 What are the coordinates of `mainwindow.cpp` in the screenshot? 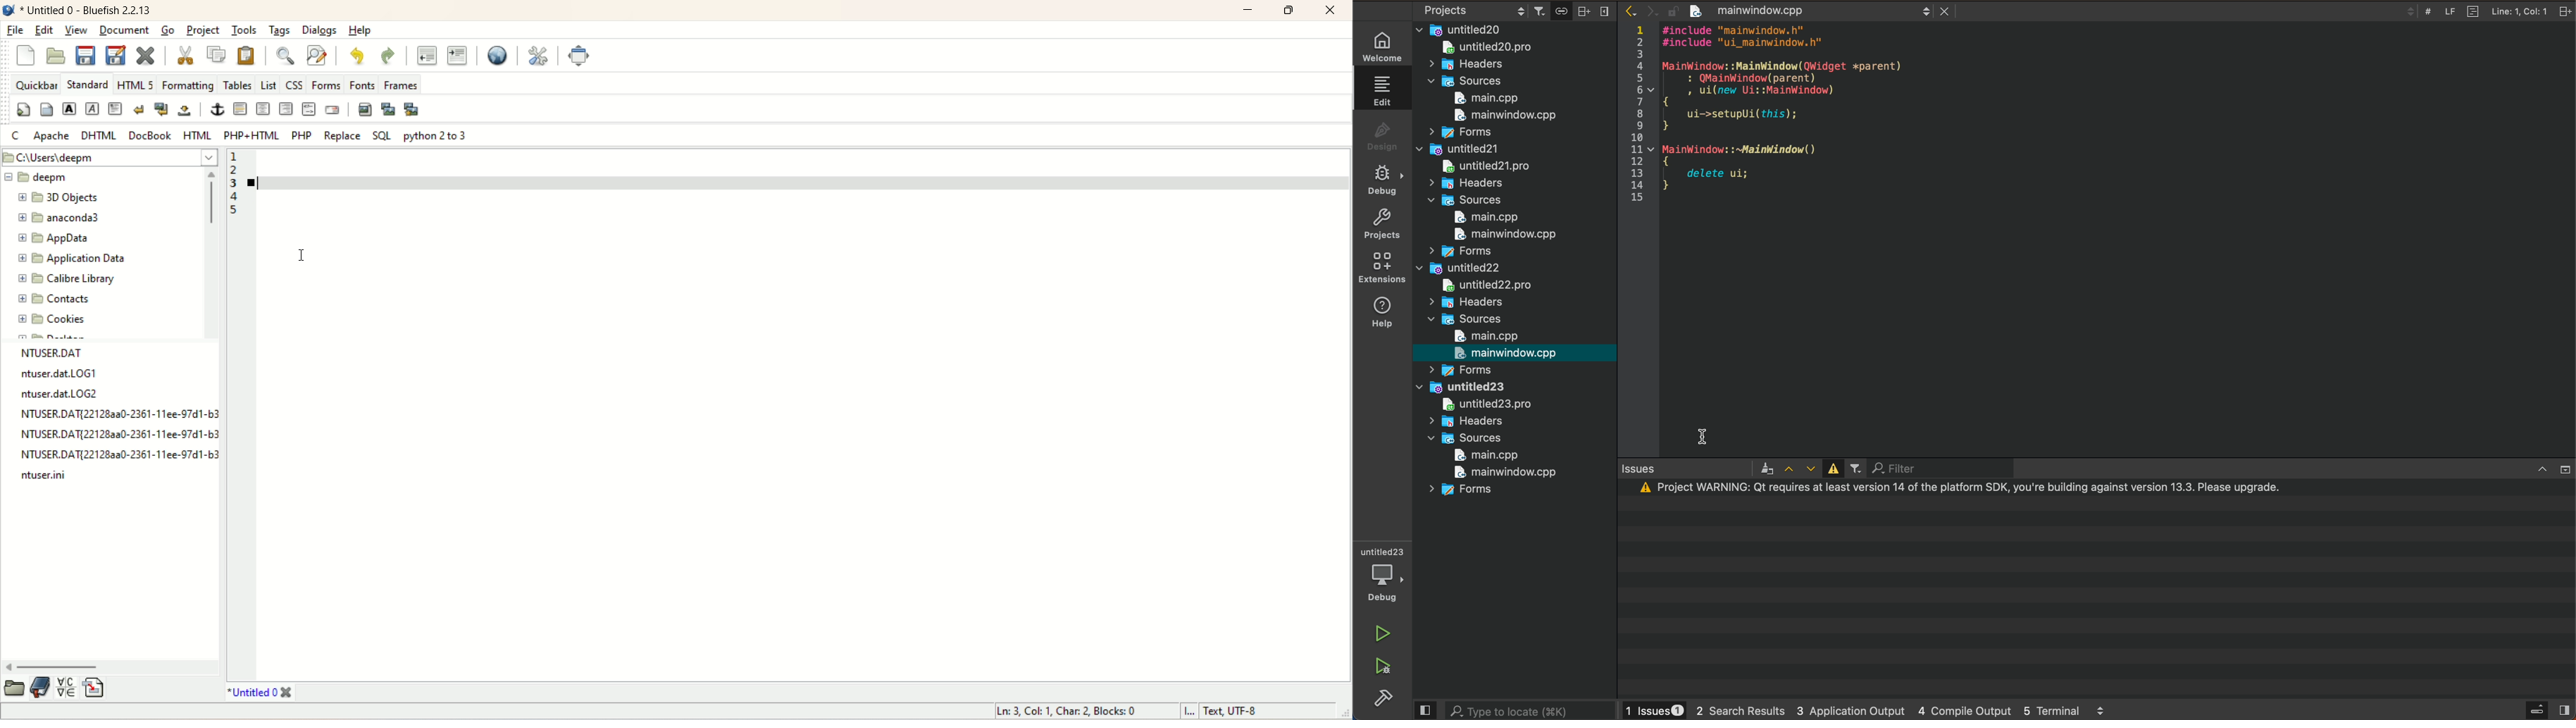 It's located at (1501, 117).